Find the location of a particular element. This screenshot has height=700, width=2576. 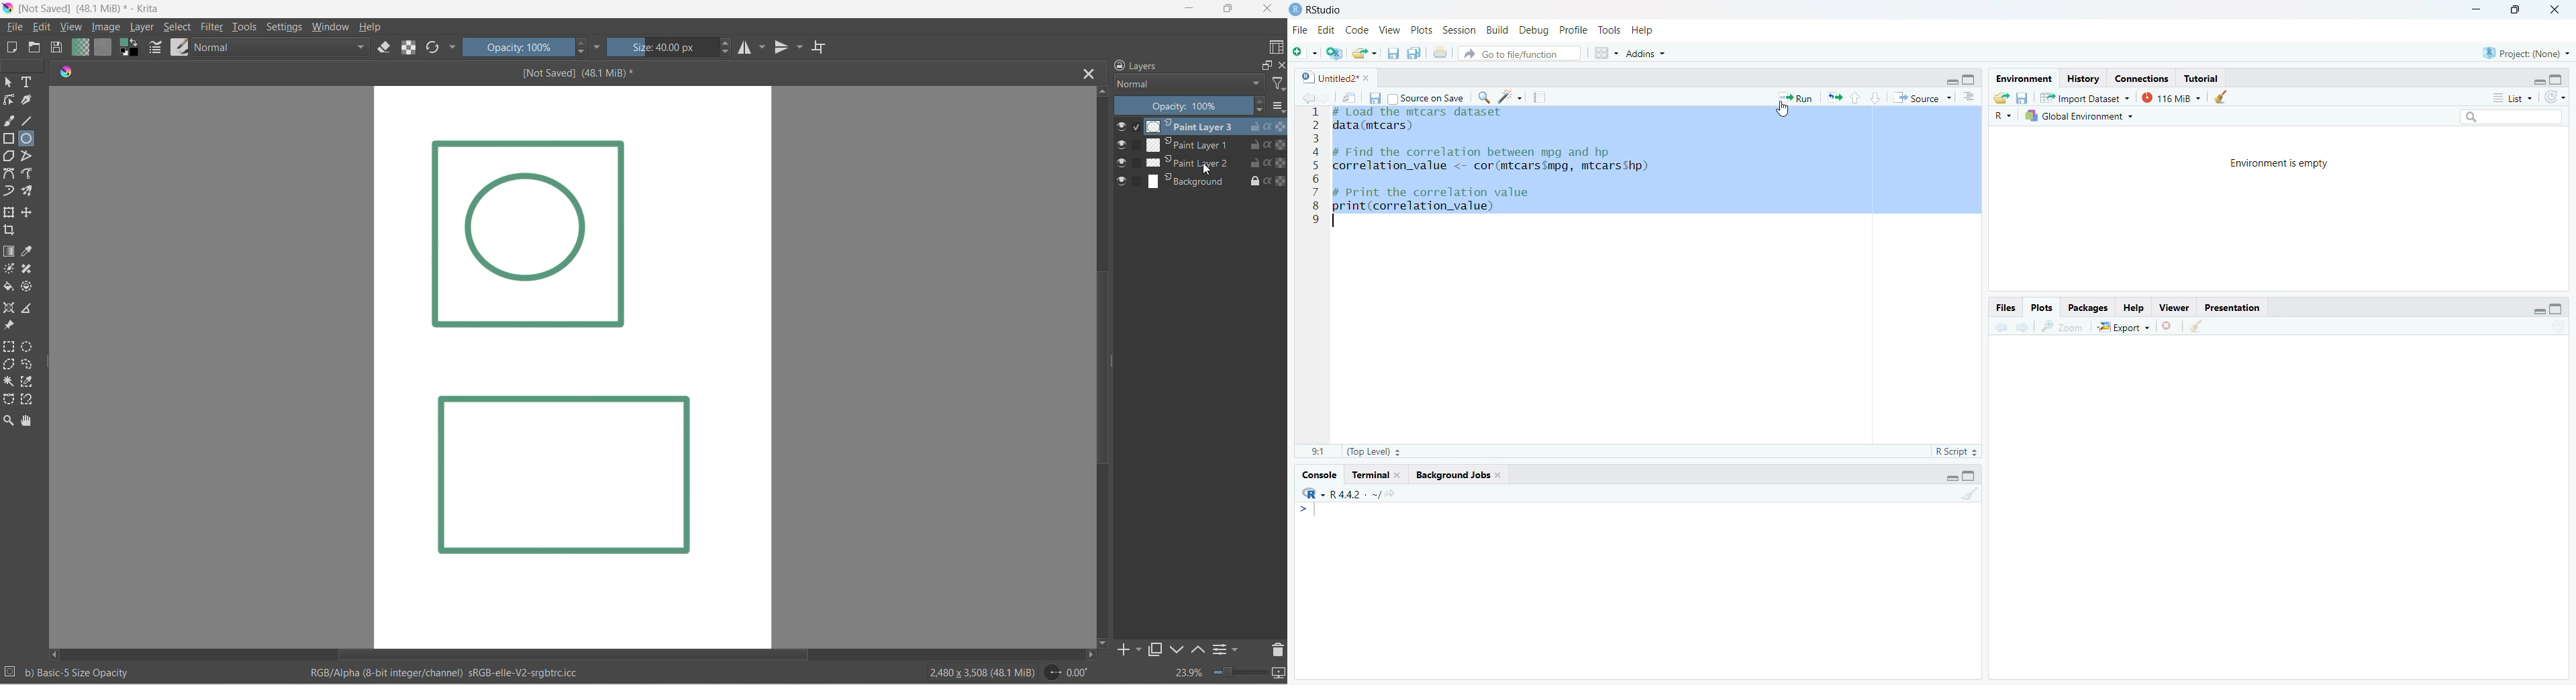

Close is located at coordinates (2169, 324).